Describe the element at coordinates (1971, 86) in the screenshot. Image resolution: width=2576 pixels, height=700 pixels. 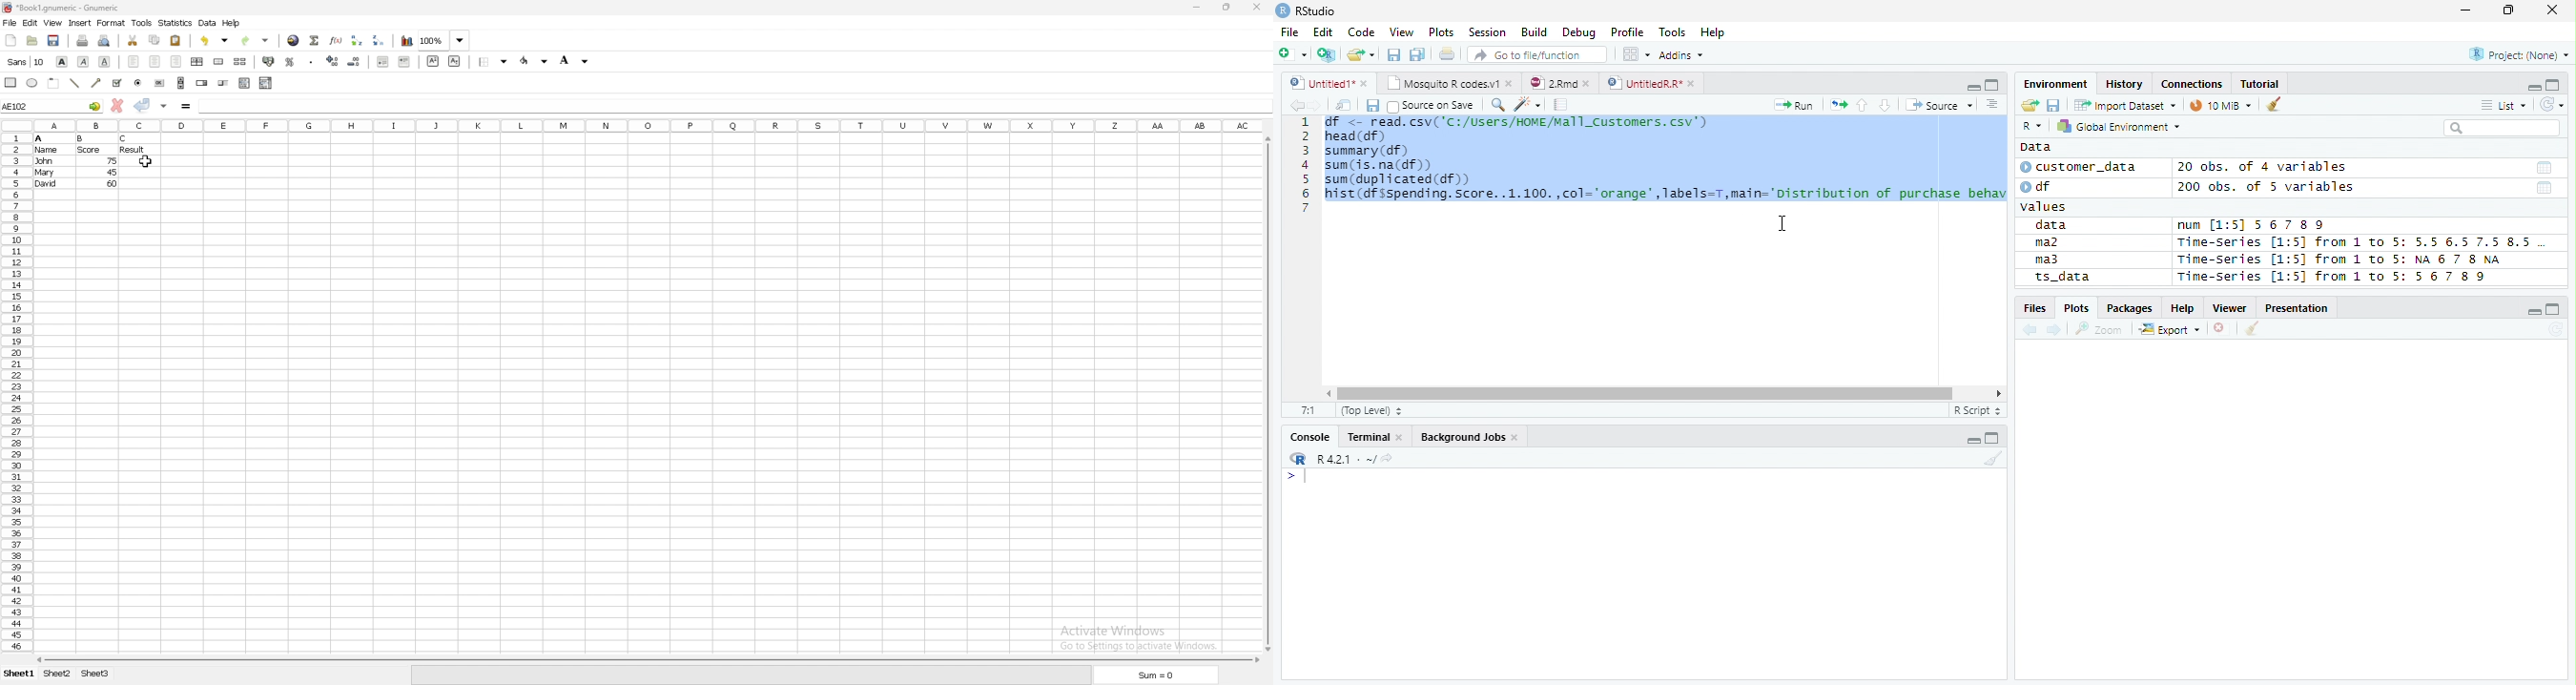
I see `Minimize` at that location.